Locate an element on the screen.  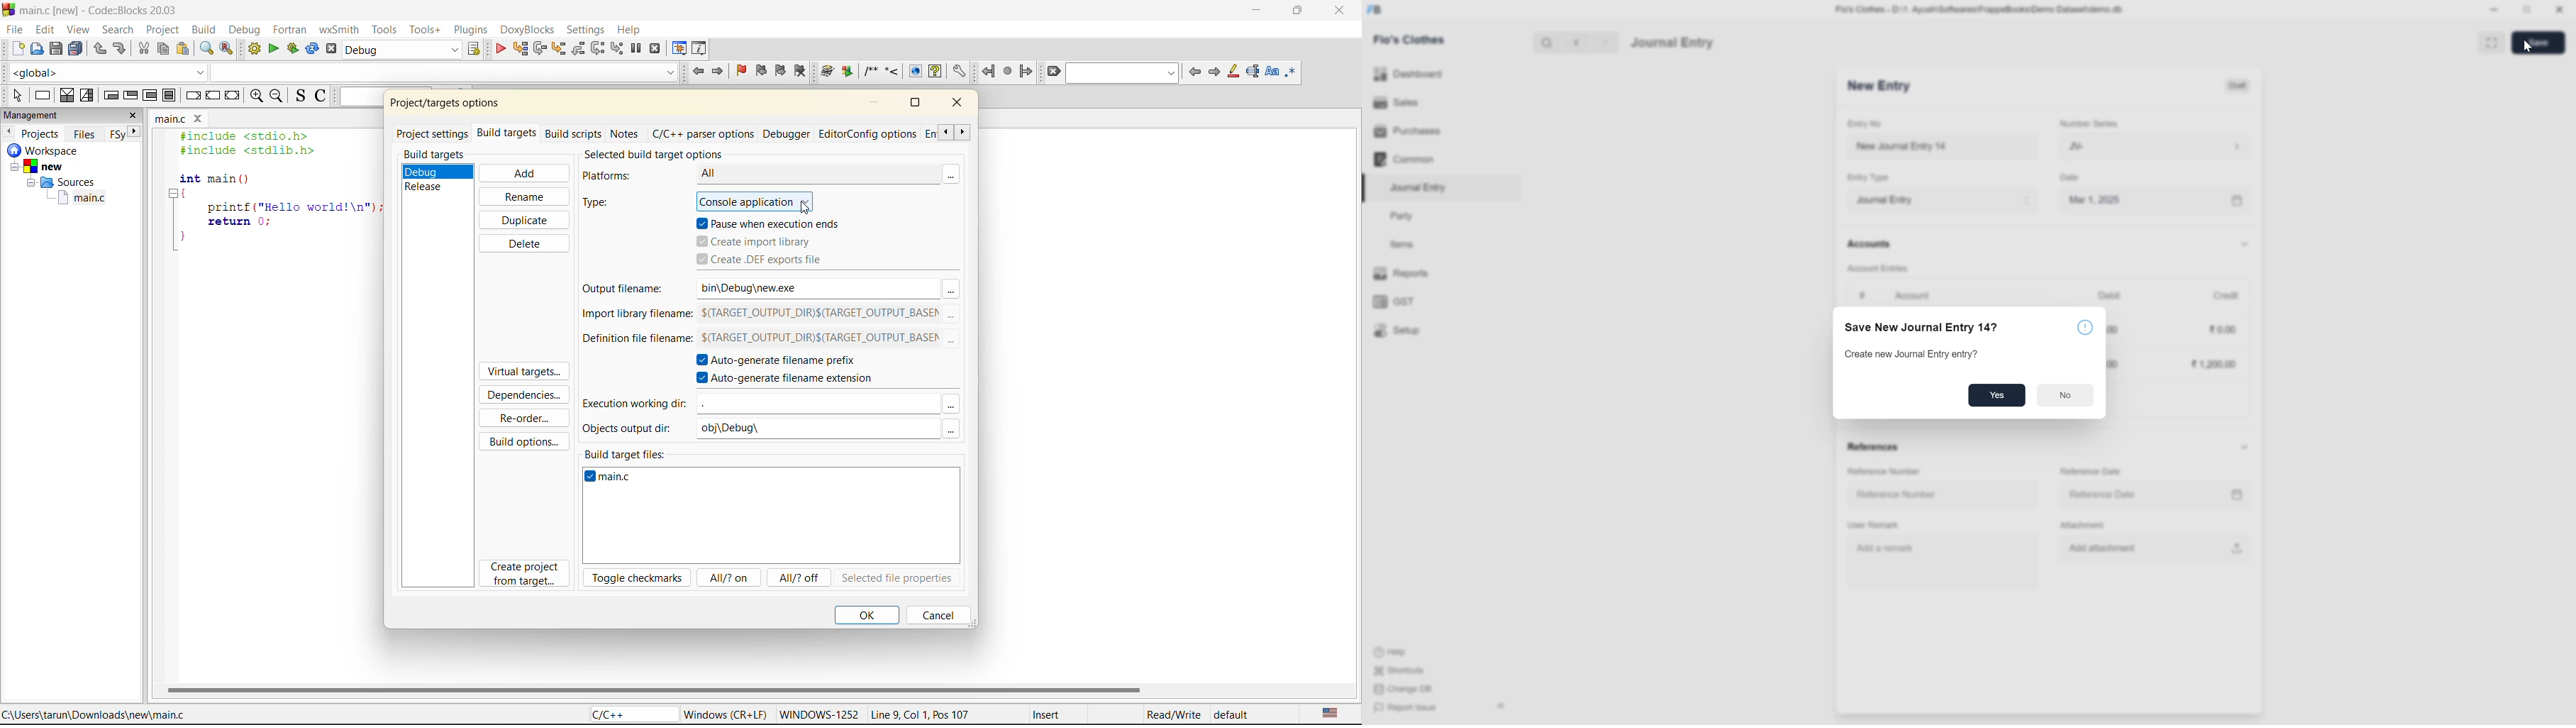
show select target dialog is located at coordinates (473, 48).